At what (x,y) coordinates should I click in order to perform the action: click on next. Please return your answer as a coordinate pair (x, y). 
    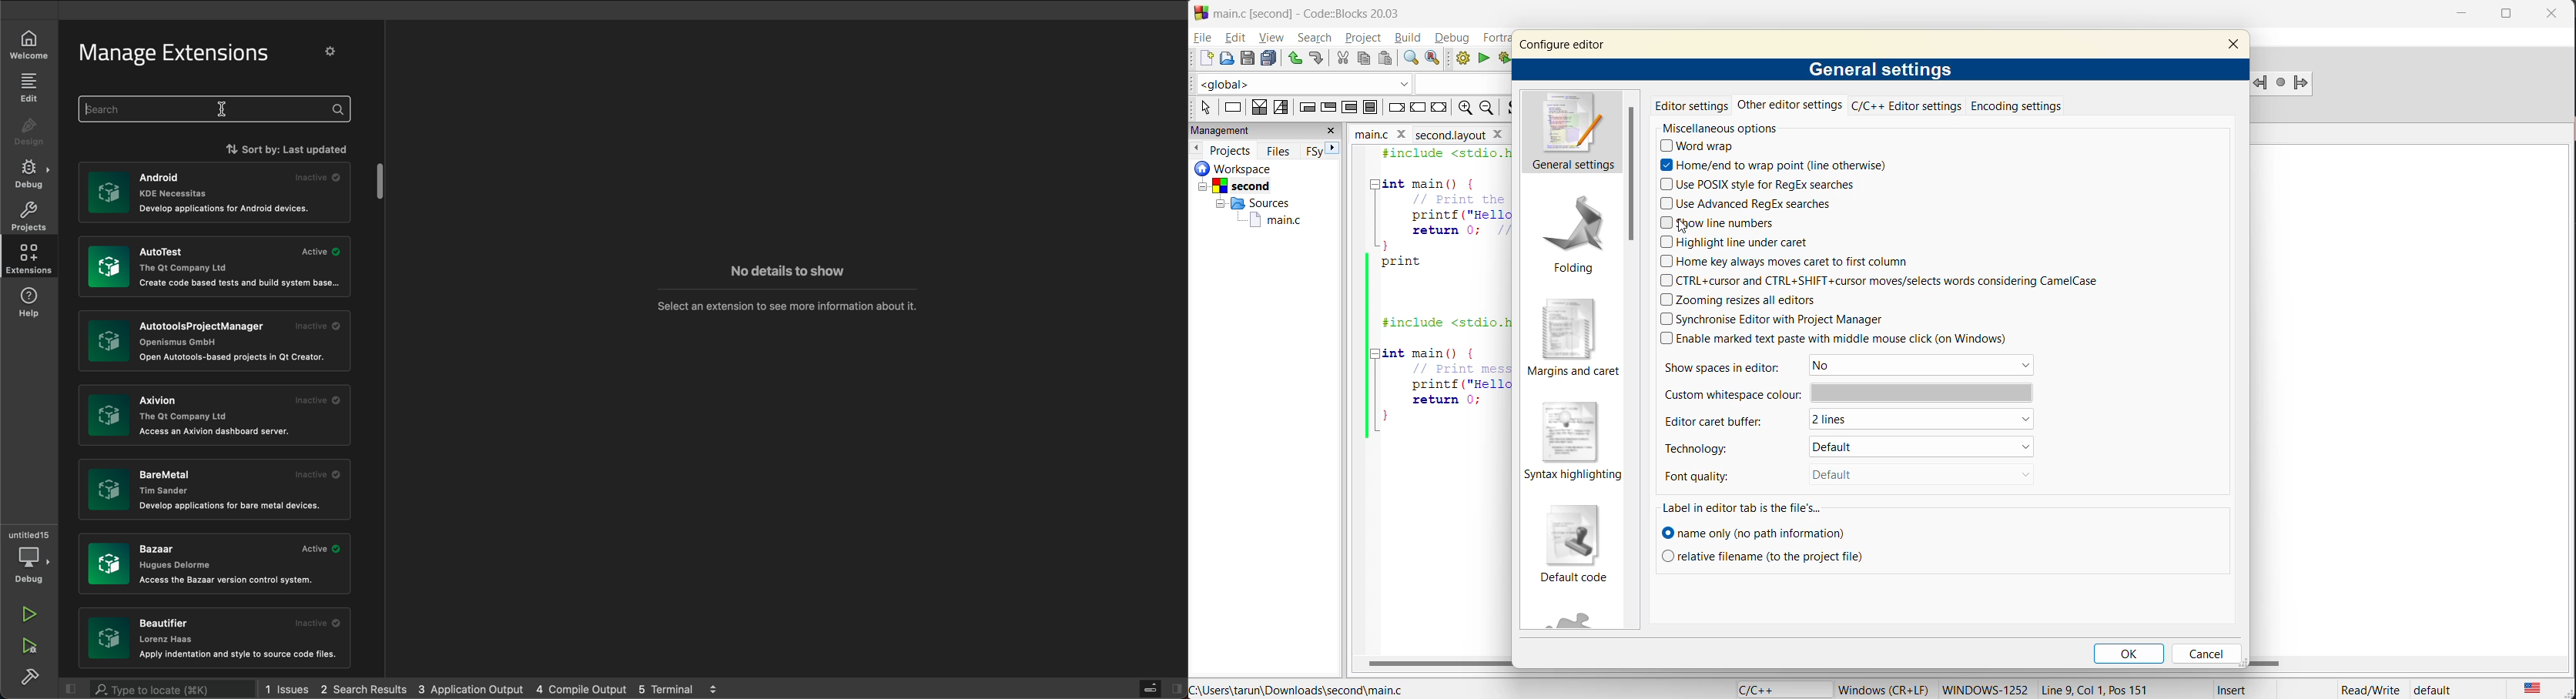
    Looking at the image, I should click on (1334, 147).